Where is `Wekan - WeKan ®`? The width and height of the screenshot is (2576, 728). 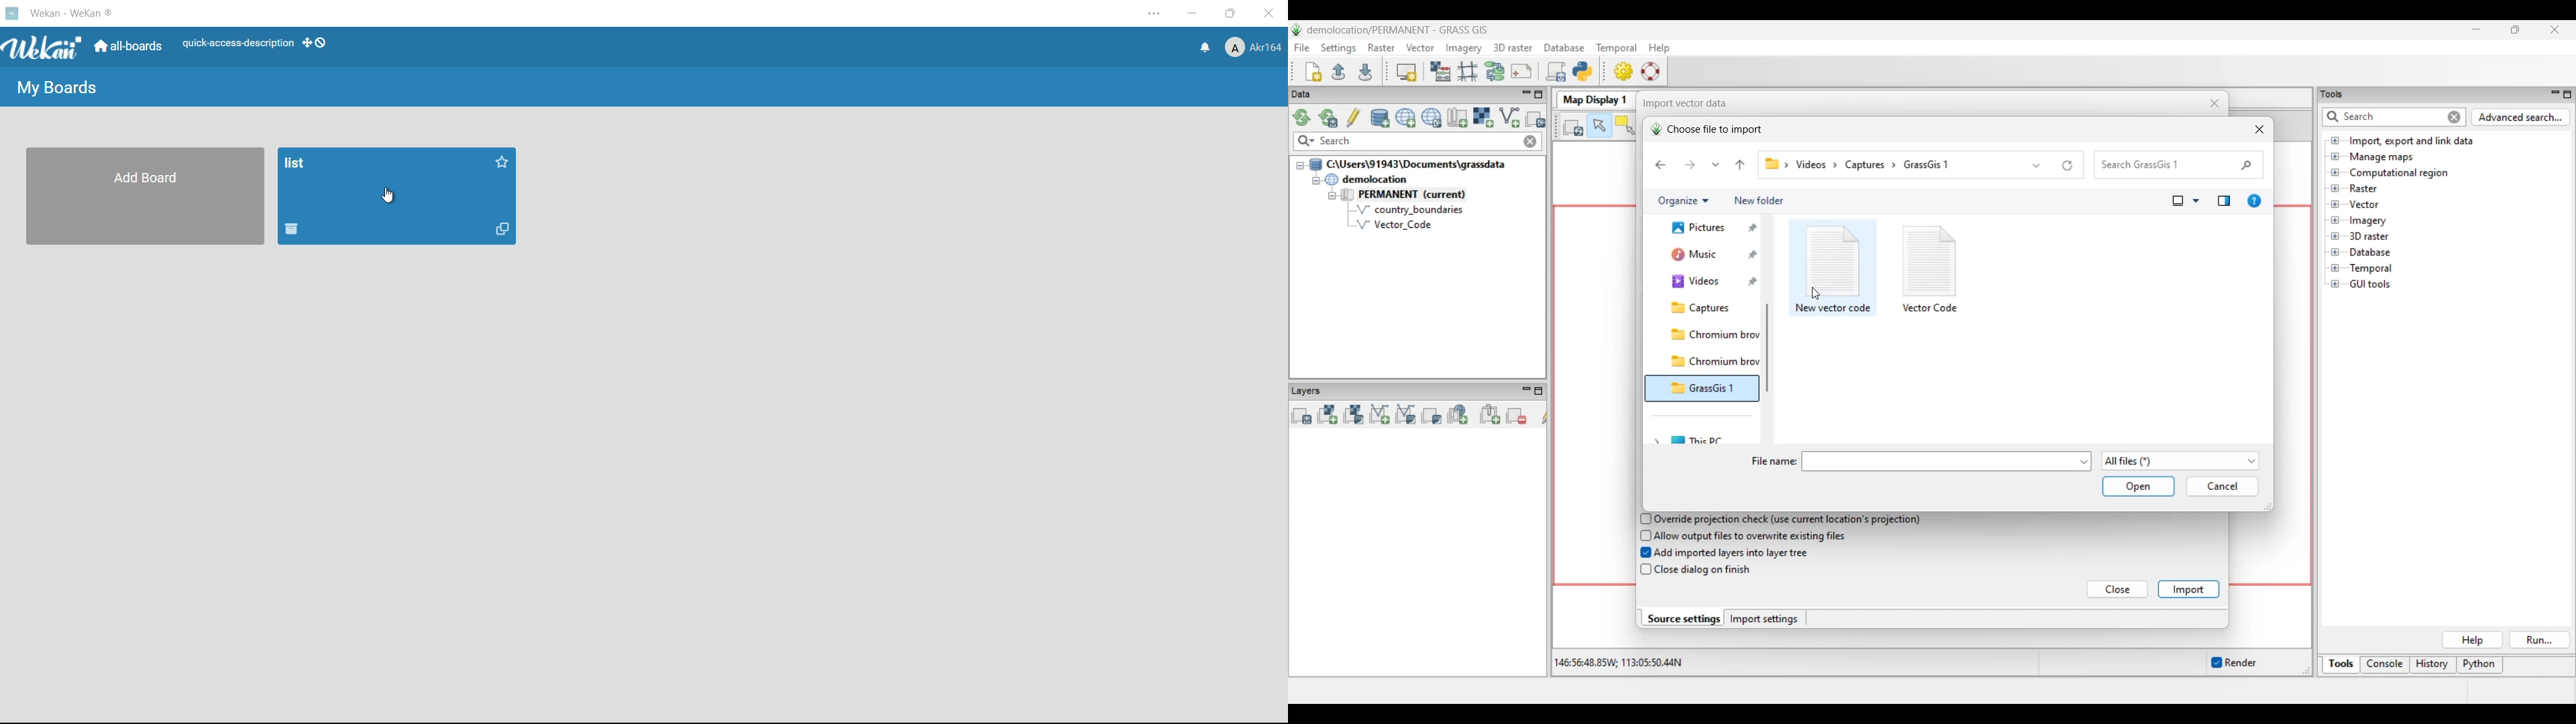 Wekan - WeKan ® is located at coordinates (73, 11).